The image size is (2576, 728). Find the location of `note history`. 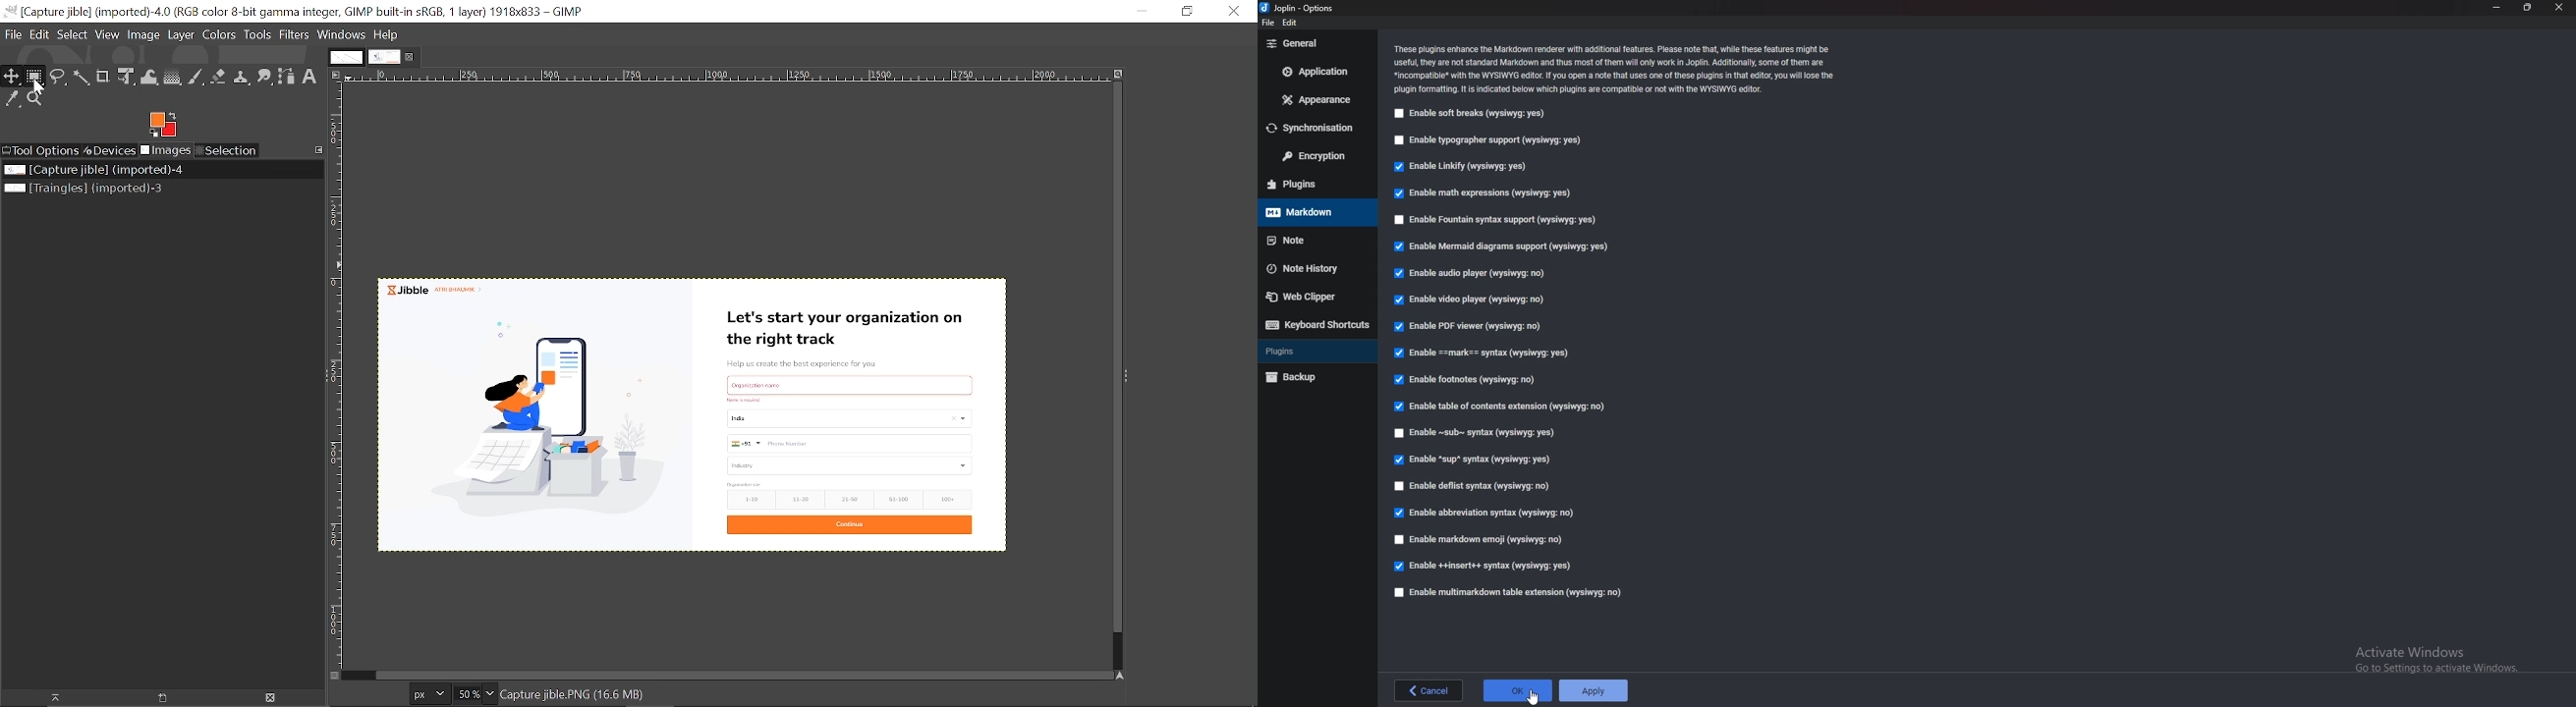

note history is located at coordinates (1315, 268).